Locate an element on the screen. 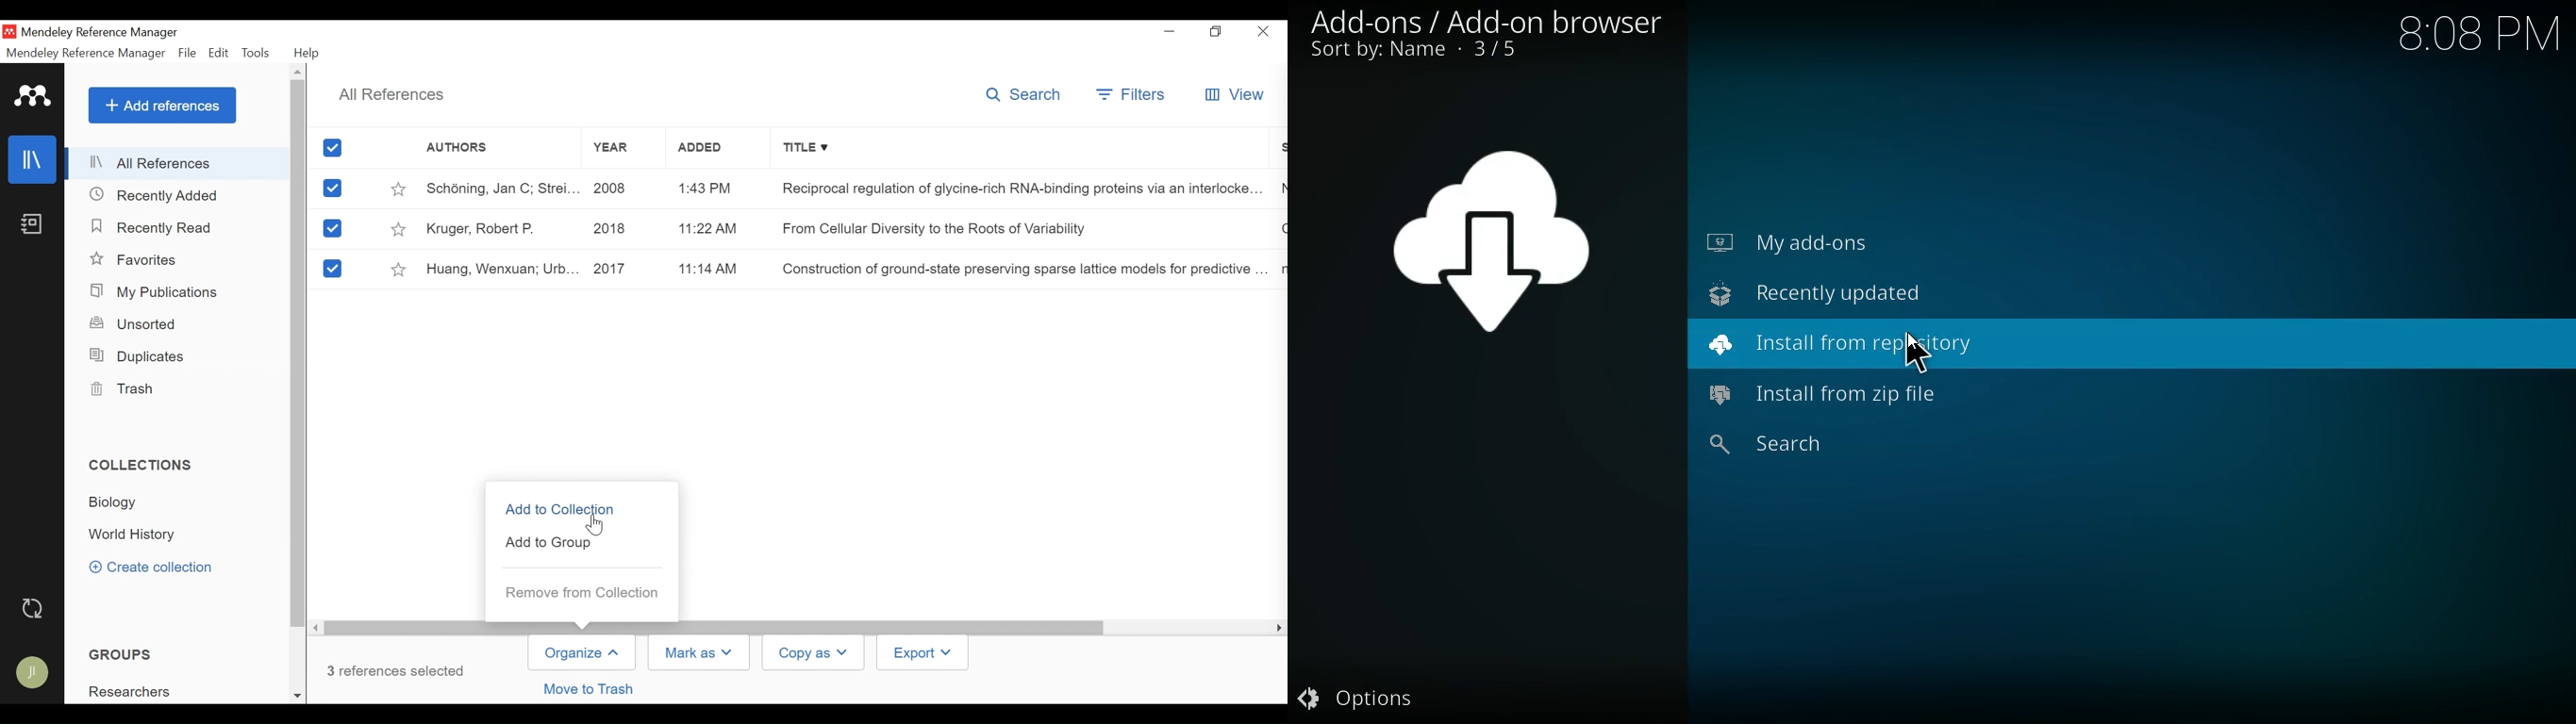  2017 is located at coordinates (622, 268).